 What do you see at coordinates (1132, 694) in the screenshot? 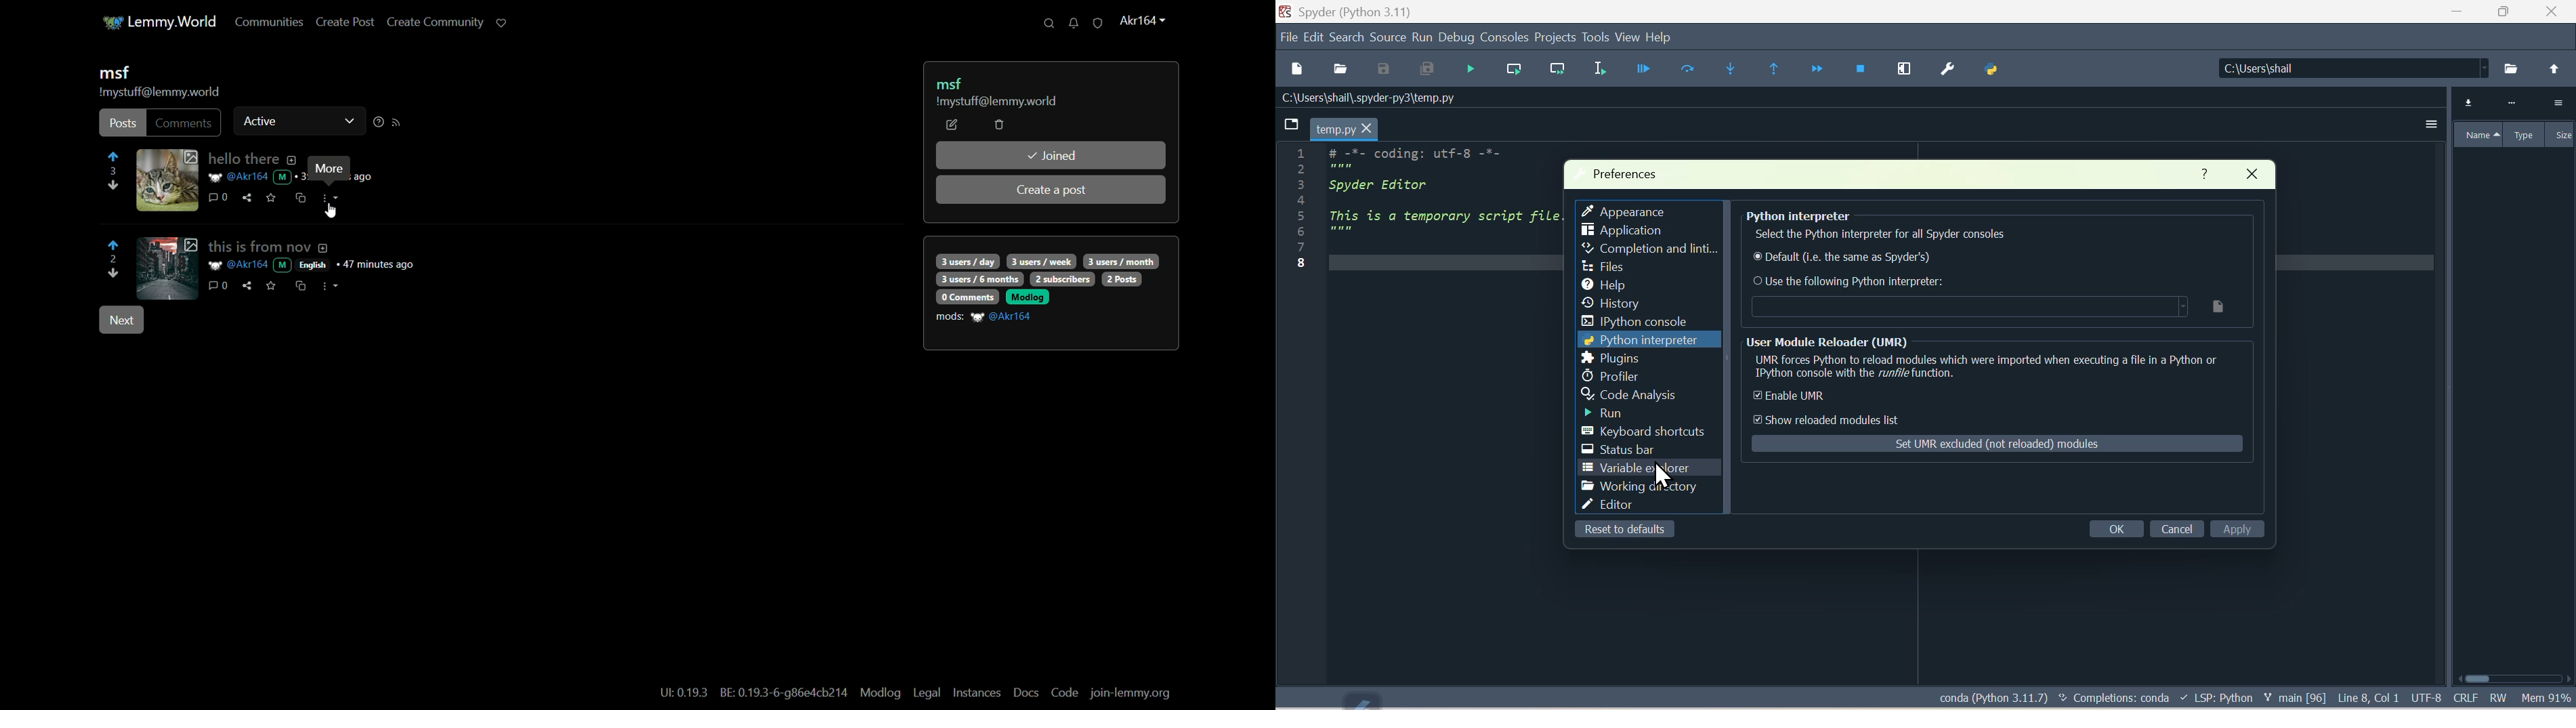
I see `join lemmy.org` at bounding box center [1132, 694].